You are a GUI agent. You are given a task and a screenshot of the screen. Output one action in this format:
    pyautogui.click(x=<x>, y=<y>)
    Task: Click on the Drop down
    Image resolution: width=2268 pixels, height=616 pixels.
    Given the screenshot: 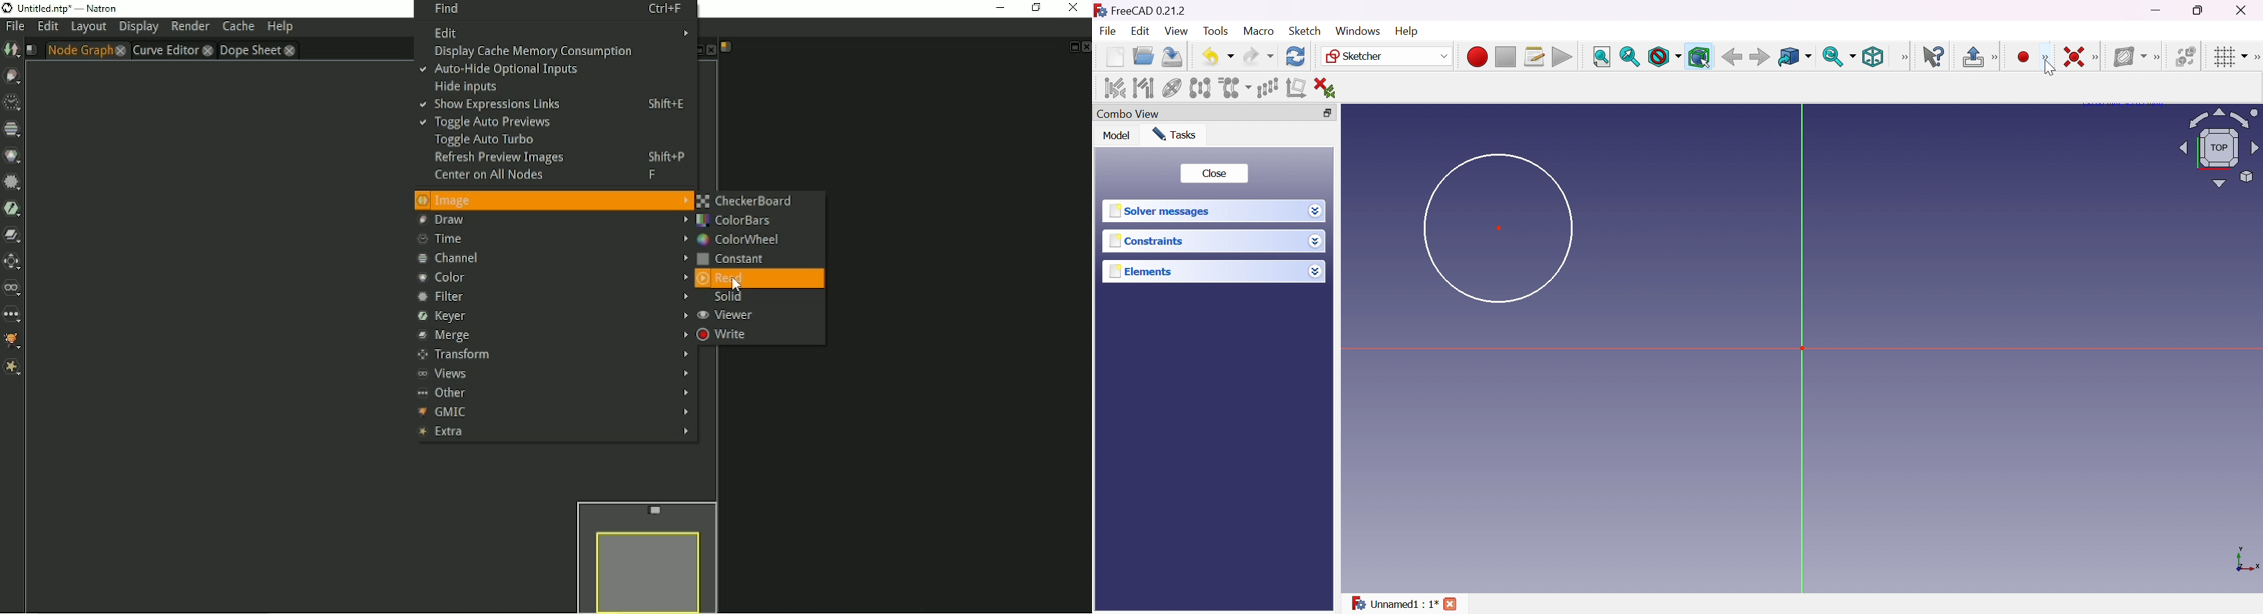 What is the action you would take?
    pyautogui.click(x=1315, y=271)
    